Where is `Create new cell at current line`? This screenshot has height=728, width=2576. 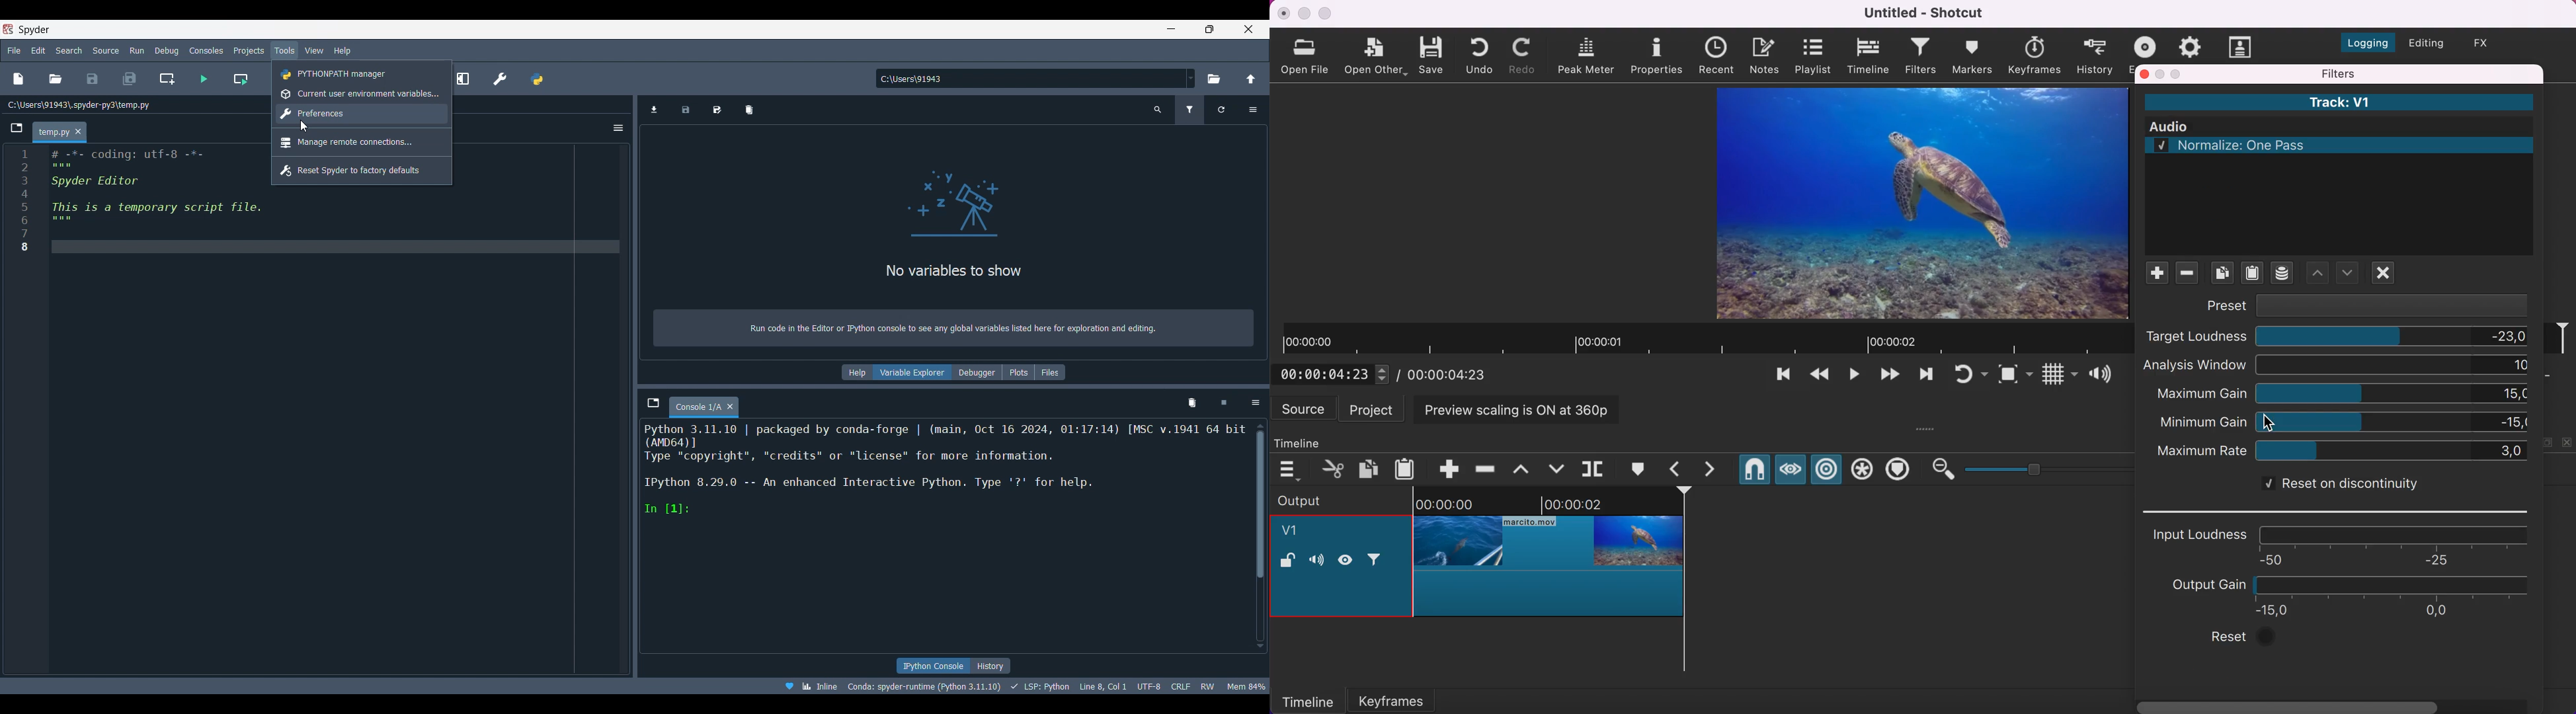
Create new cell at current line is located at coordinates (167, 79).